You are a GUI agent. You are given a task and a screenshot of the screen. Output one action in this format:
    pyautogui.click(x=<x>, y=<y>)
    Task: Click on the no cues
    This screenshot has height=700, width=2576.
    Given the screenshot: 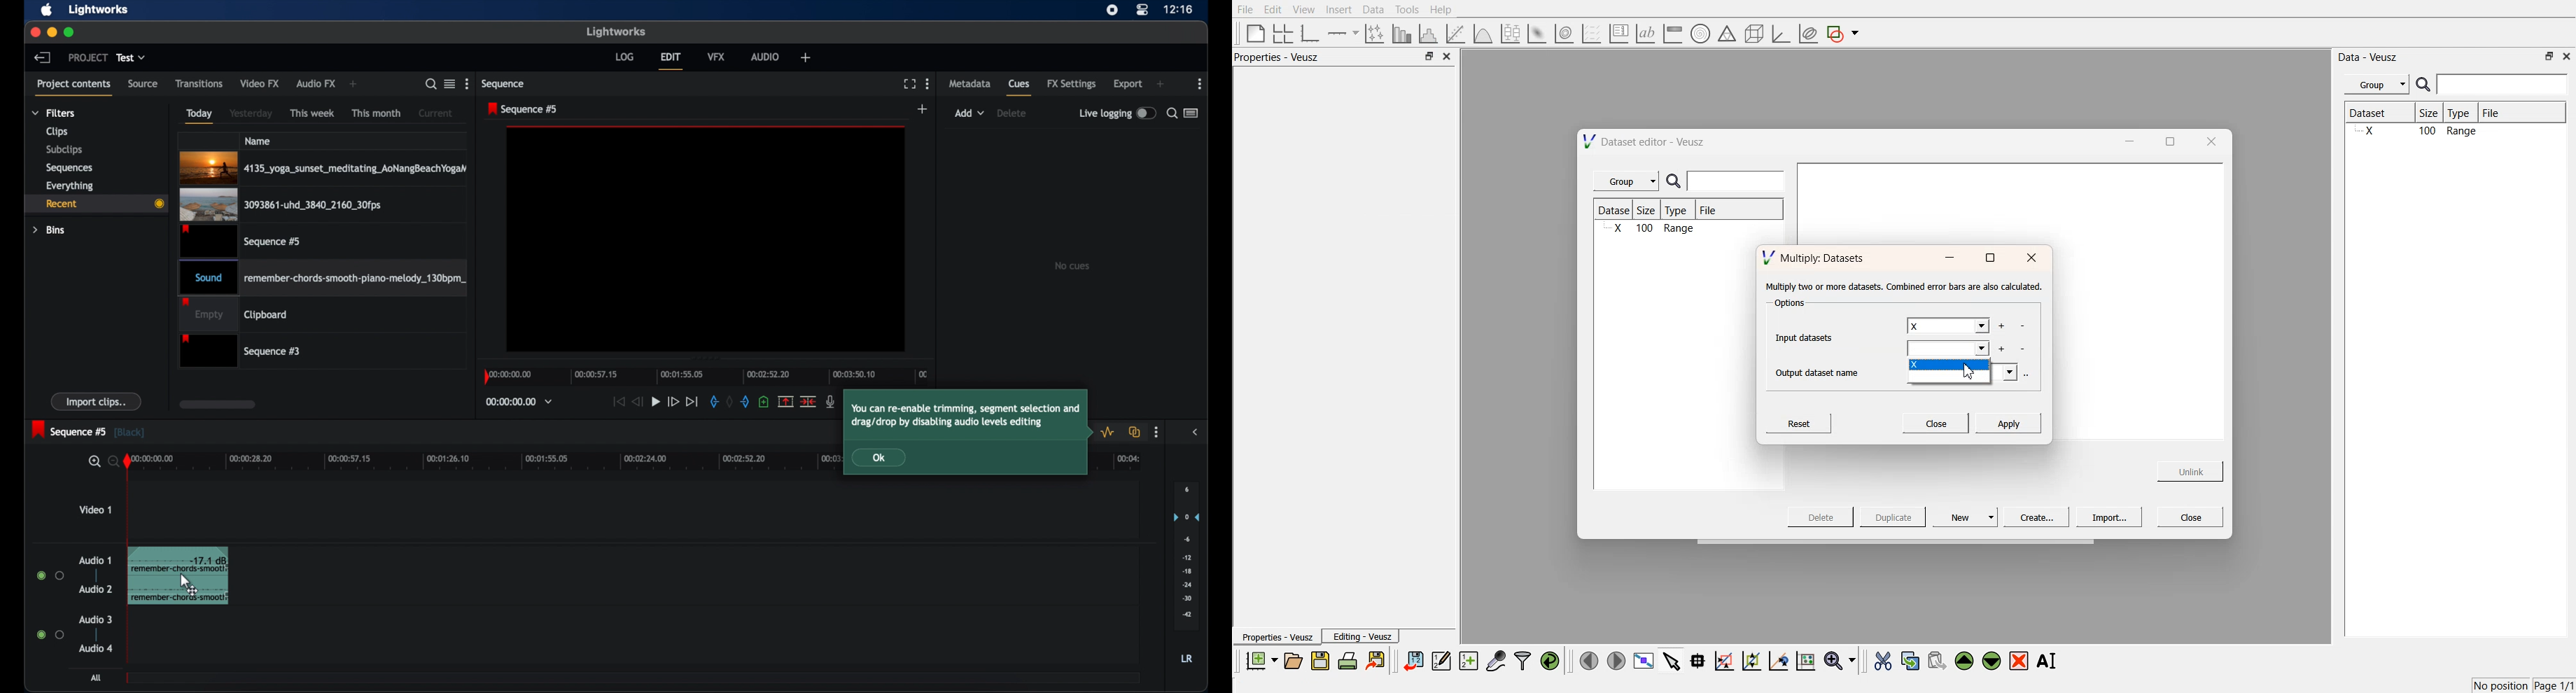 What is the action you would take?
    pyautogui.click(x=1071, y=264)
    